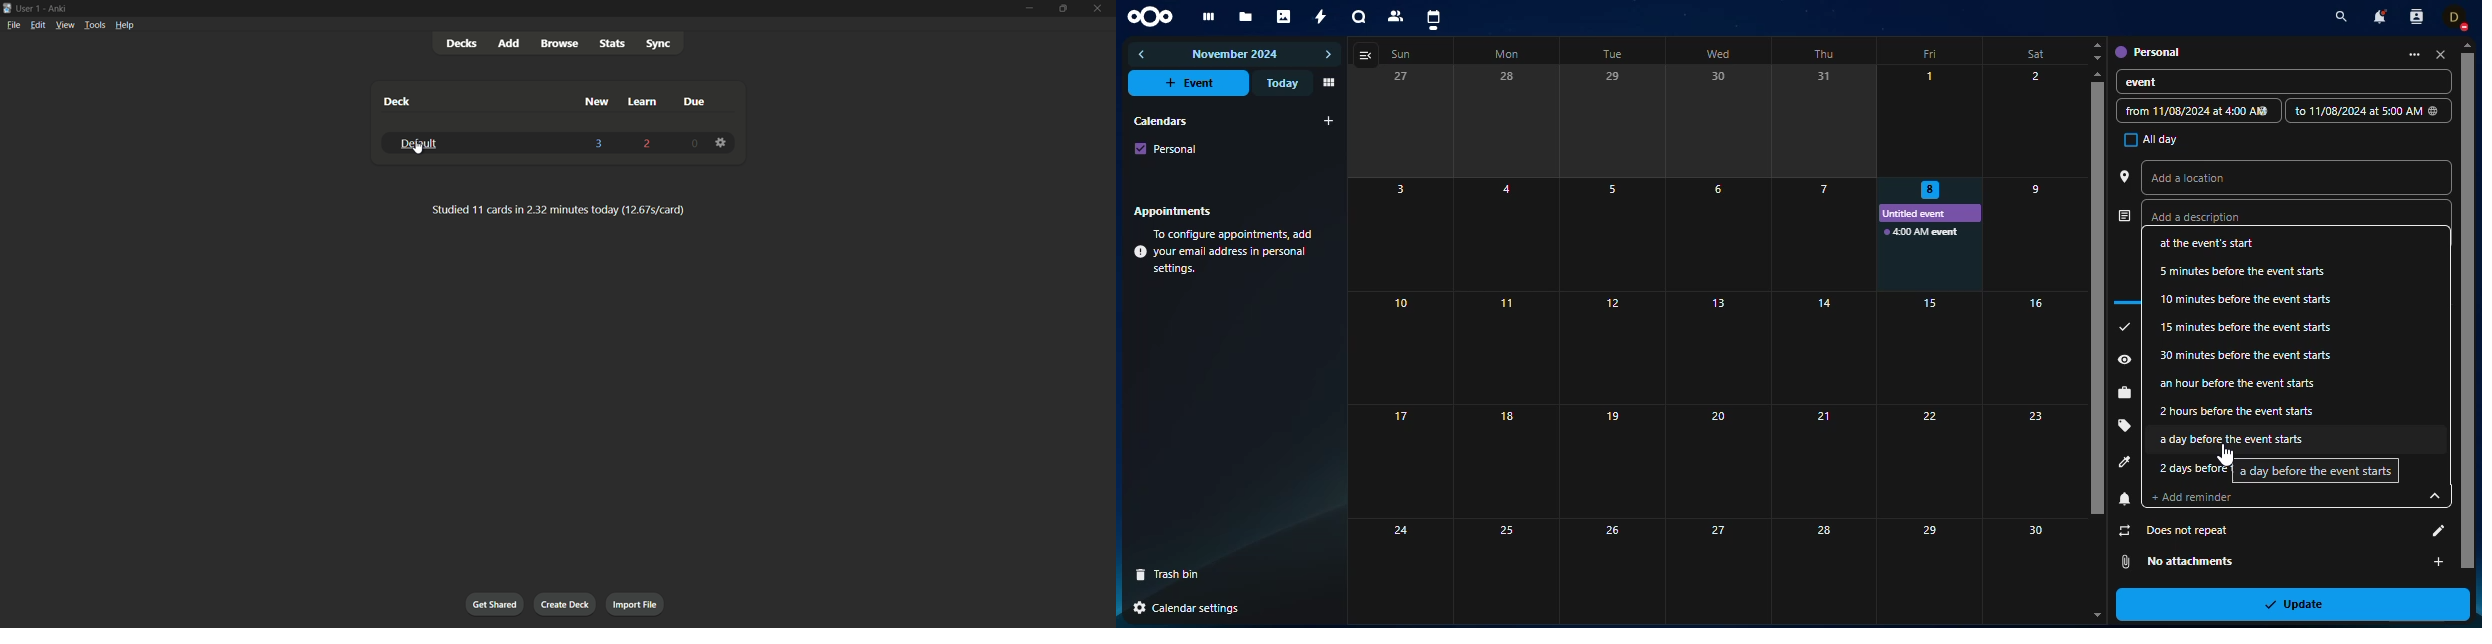  I want to click on decks, so click(462, 44).